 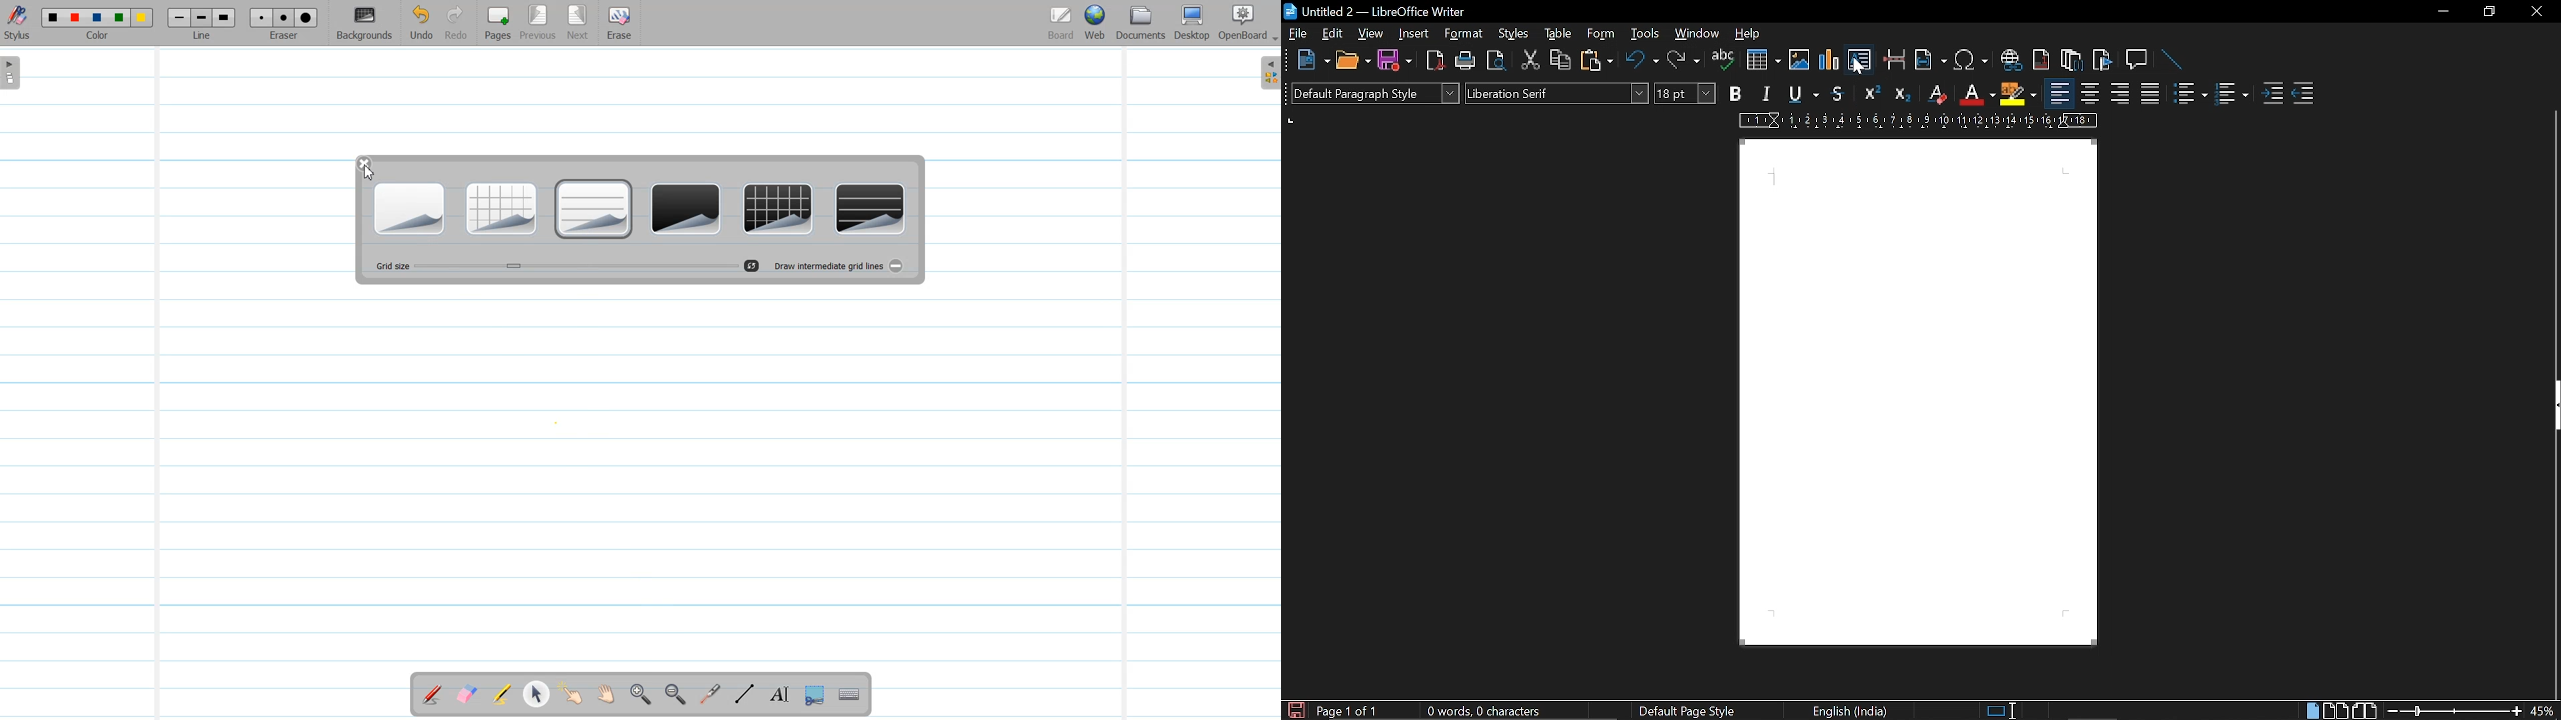 What do you see at coordinates (1750, 37) in the screenshot?
I see `help` at bounding box center [1750, 37].